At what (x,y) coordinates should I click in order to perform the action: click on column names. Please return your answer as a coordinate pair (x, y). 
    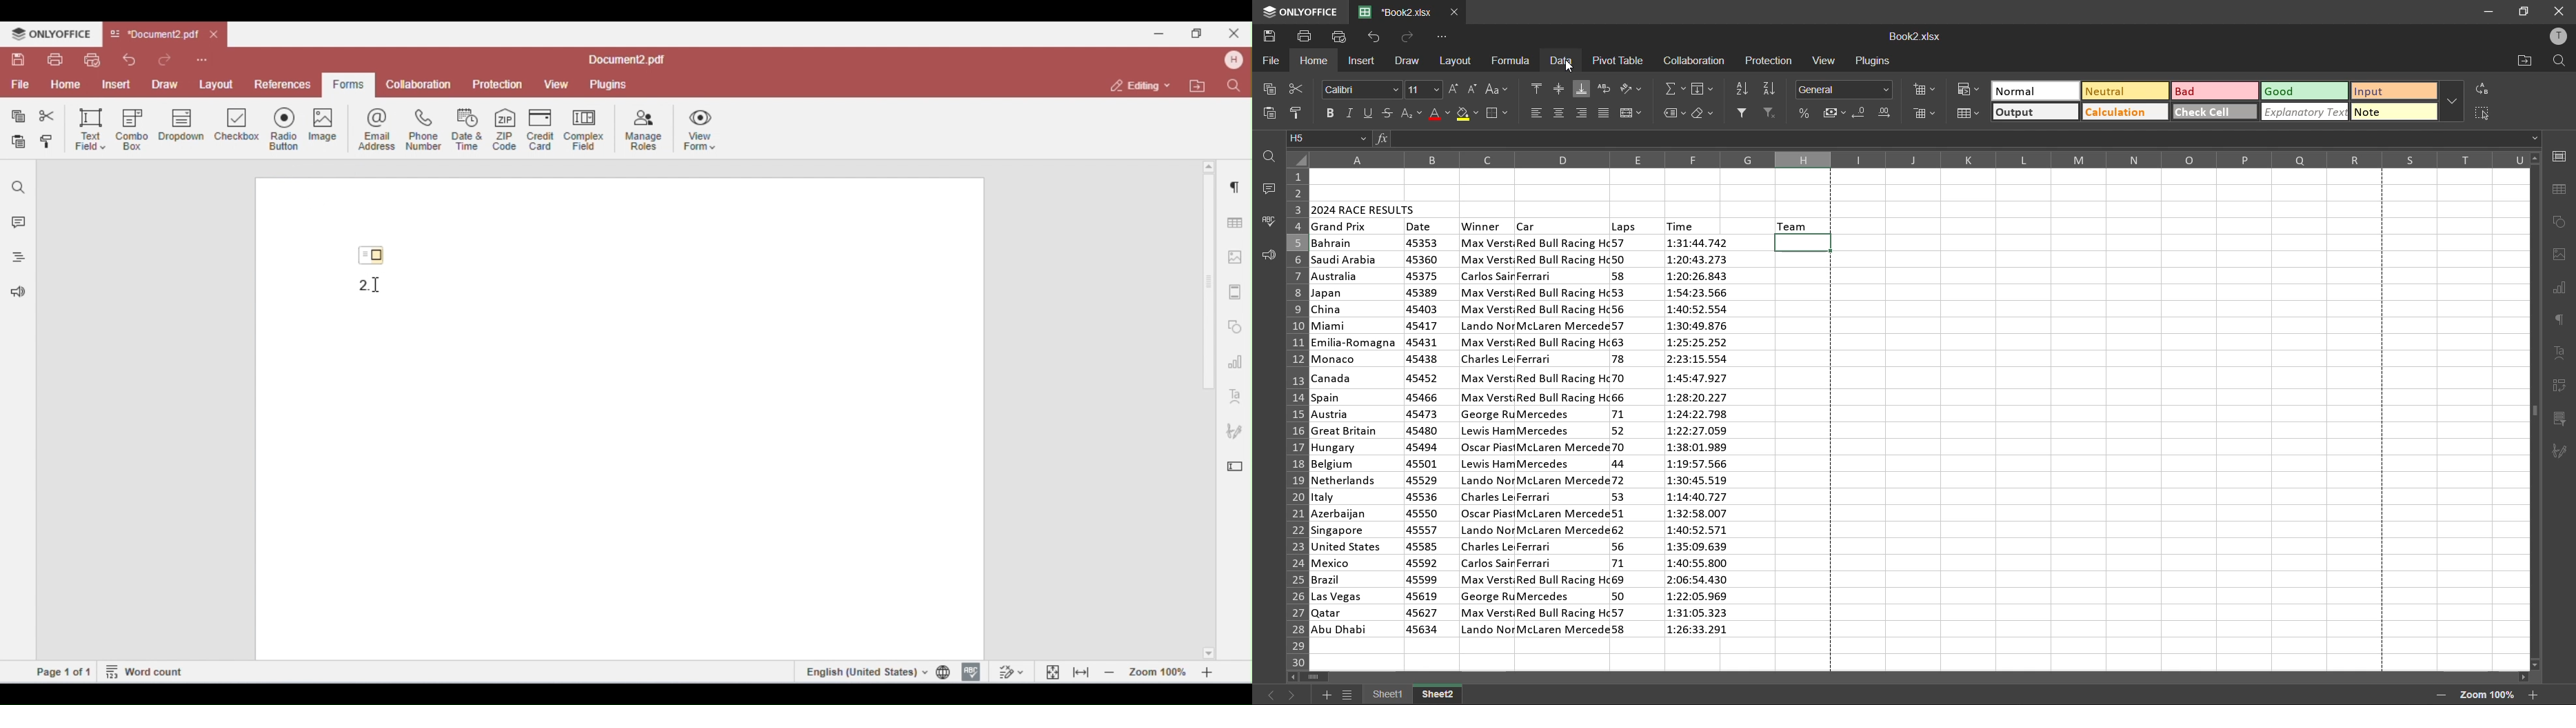
    Looking at the image, I should click on (1919, 159).